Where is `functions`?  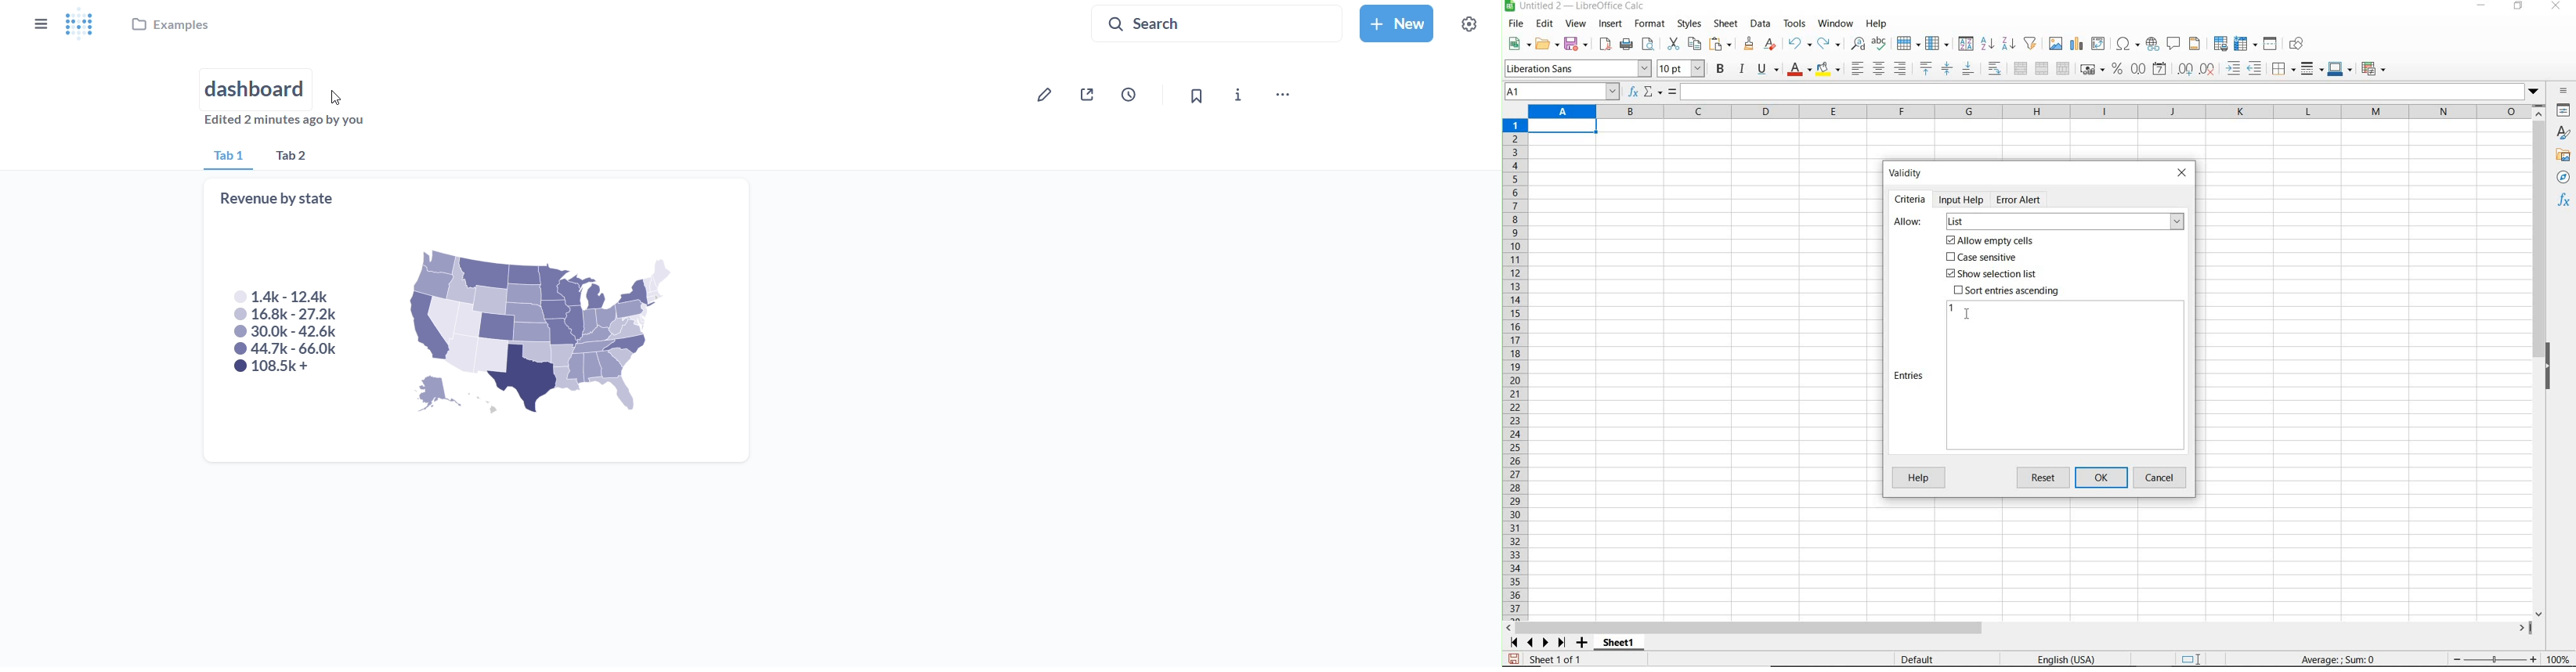
functions is located at coordinates (2566, 201).